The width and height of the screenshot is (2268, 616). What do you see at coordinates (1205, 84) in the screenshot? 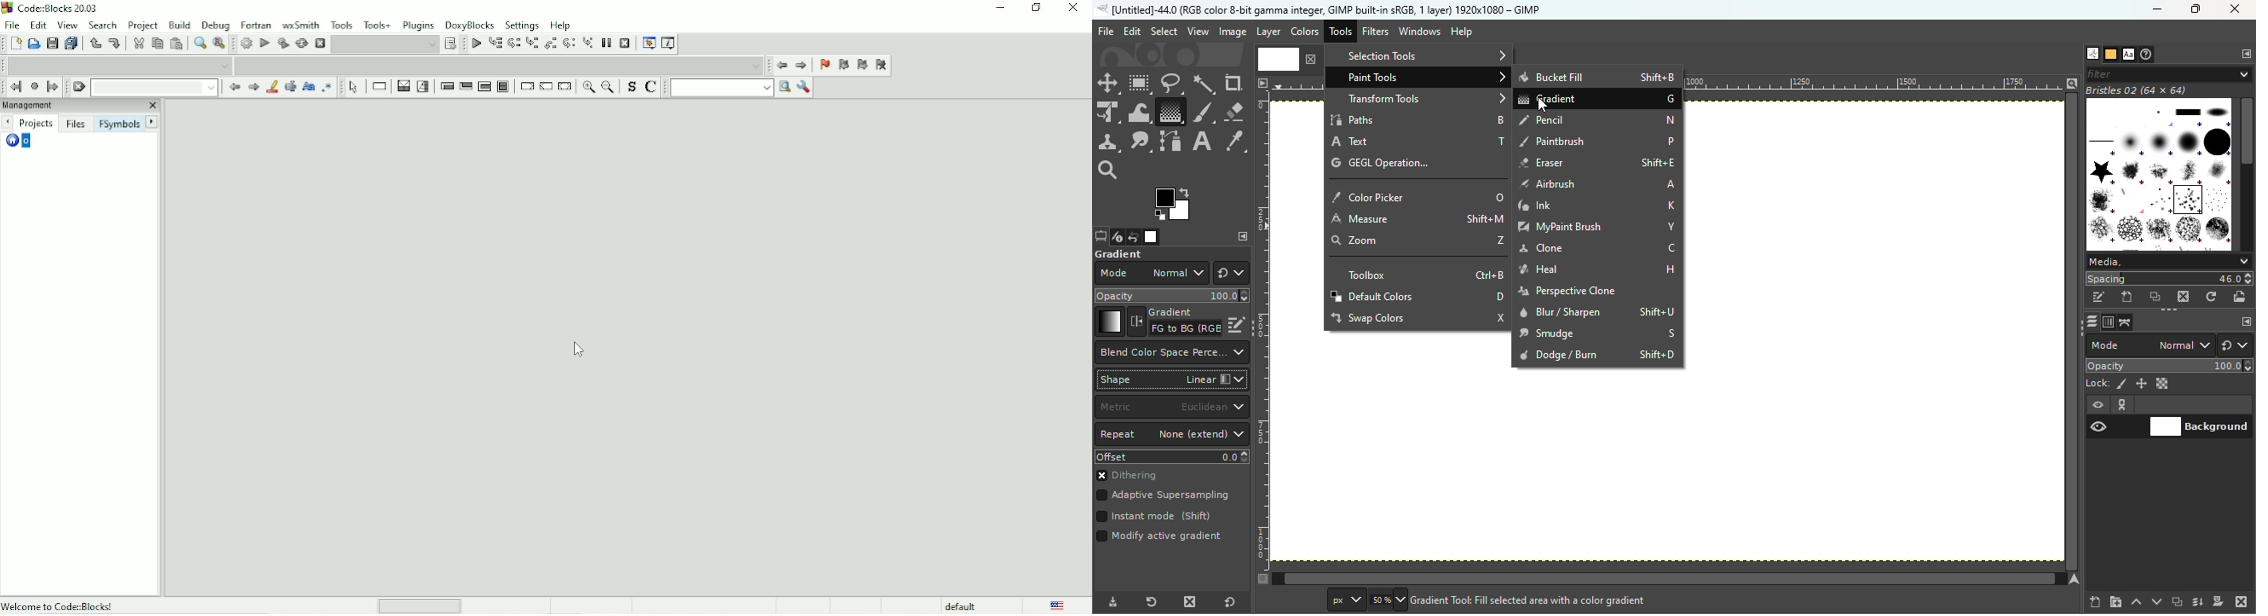
I see `Fuzzy select tool ` at bounding box center [1205, 84].